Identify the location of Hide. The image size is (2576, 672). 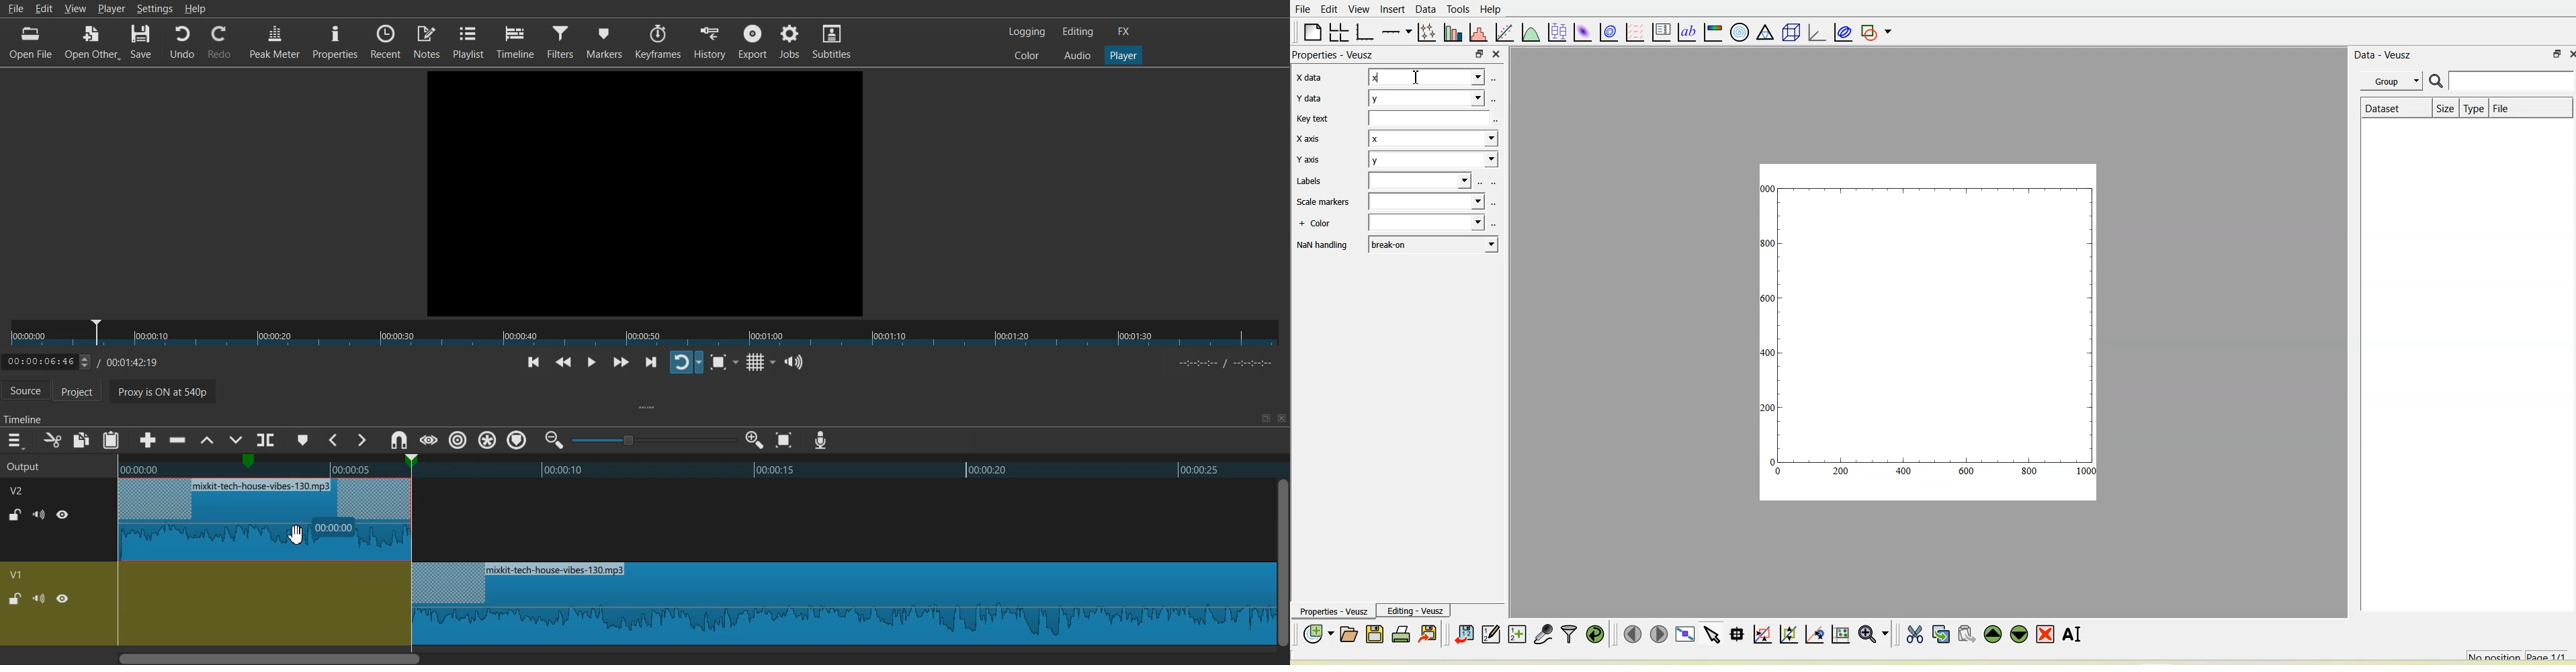
(63, 514).